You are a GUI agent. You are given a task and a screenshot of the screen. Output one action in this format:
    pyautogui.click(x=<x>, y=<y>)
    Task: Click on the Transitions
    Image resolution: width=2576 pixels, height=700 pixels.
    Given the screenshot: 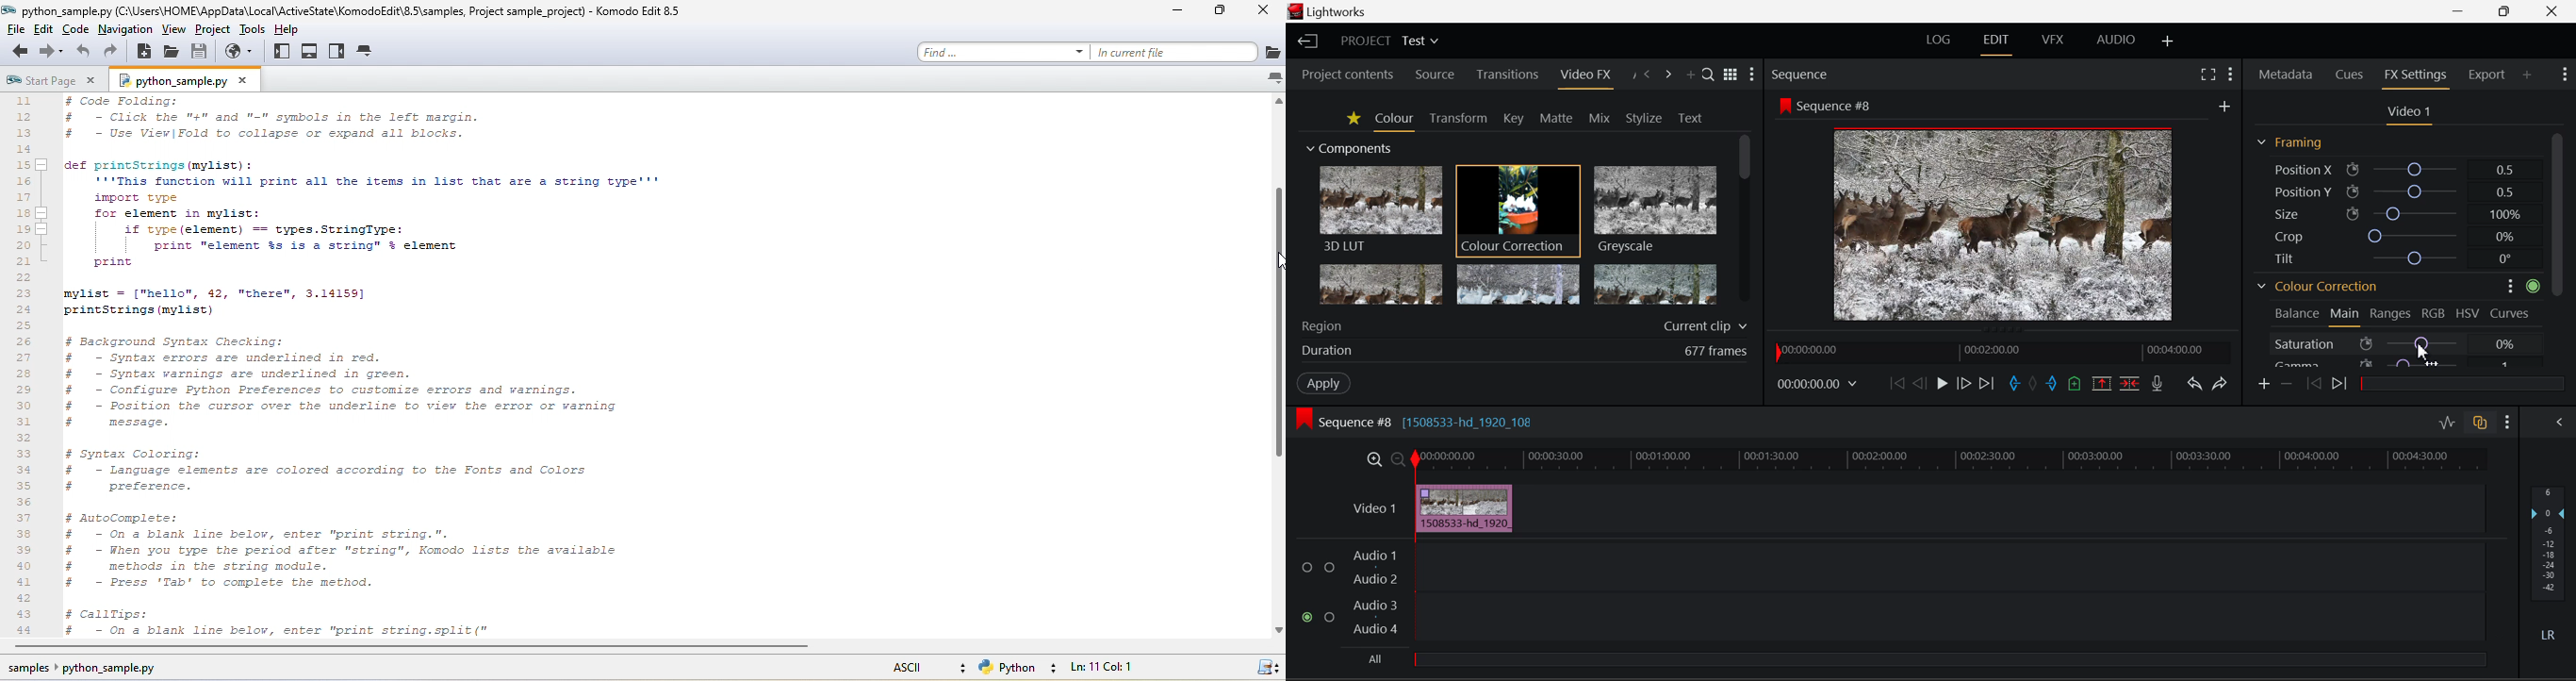 What is the action you would take?
    pyautogui.click(x=1508, y=74)
    